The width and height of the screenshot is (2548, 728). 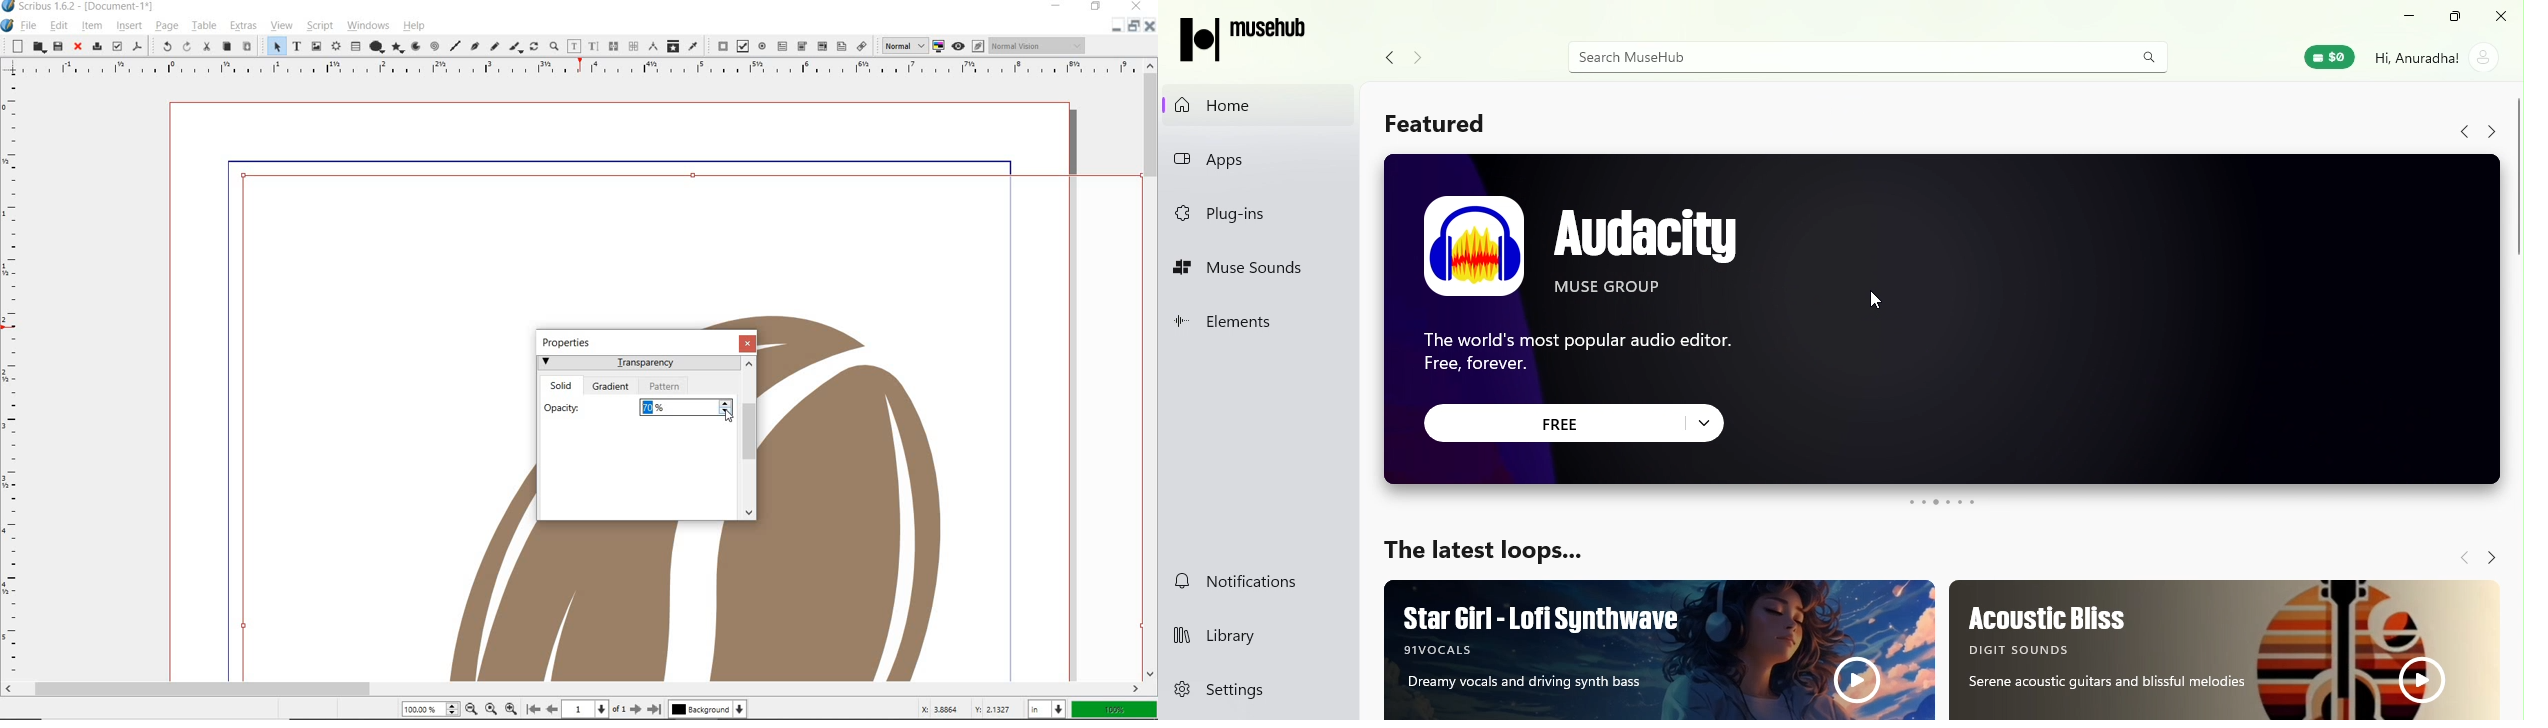 What do you see at coordinates (1438, 121) in the screenshot?
I see `Featured` at bounding box center [1438, 121].